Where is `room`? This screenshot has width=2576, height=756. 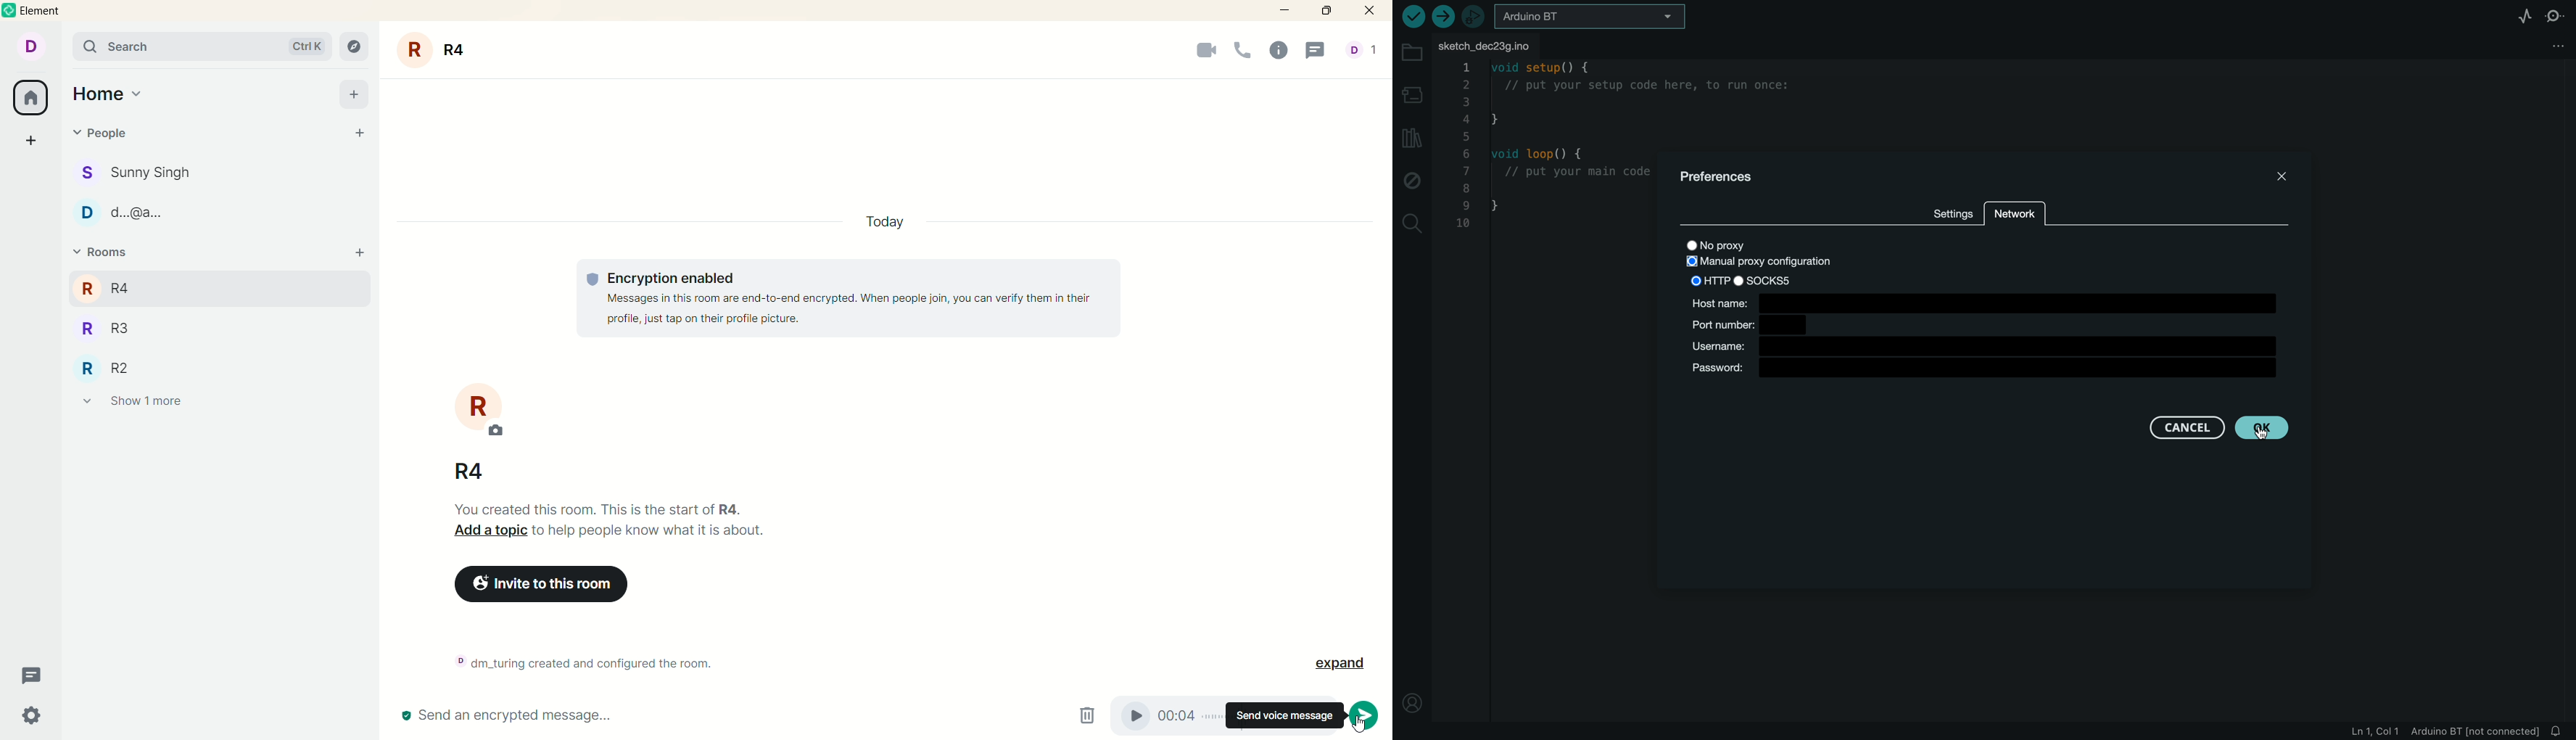
room is located at coordinates (481, 408).